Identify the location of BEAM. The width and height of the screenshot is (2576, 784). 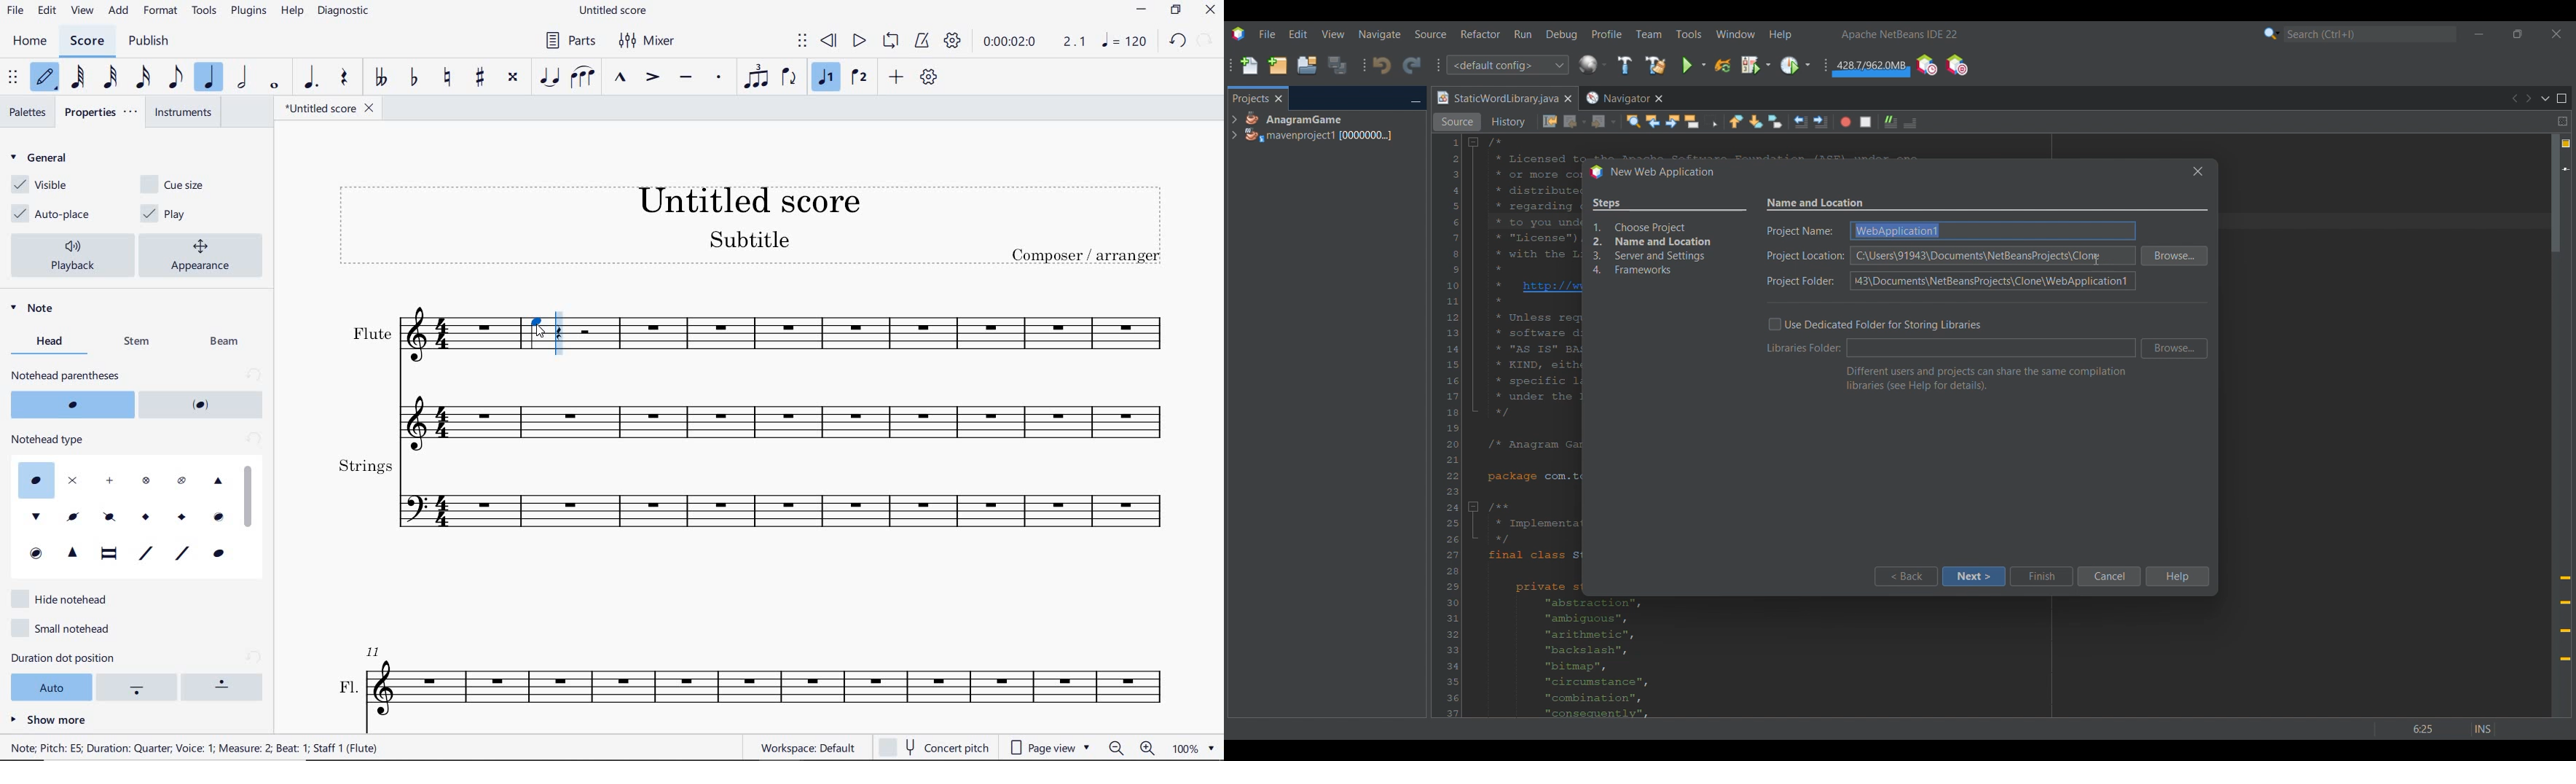
(227, 341).